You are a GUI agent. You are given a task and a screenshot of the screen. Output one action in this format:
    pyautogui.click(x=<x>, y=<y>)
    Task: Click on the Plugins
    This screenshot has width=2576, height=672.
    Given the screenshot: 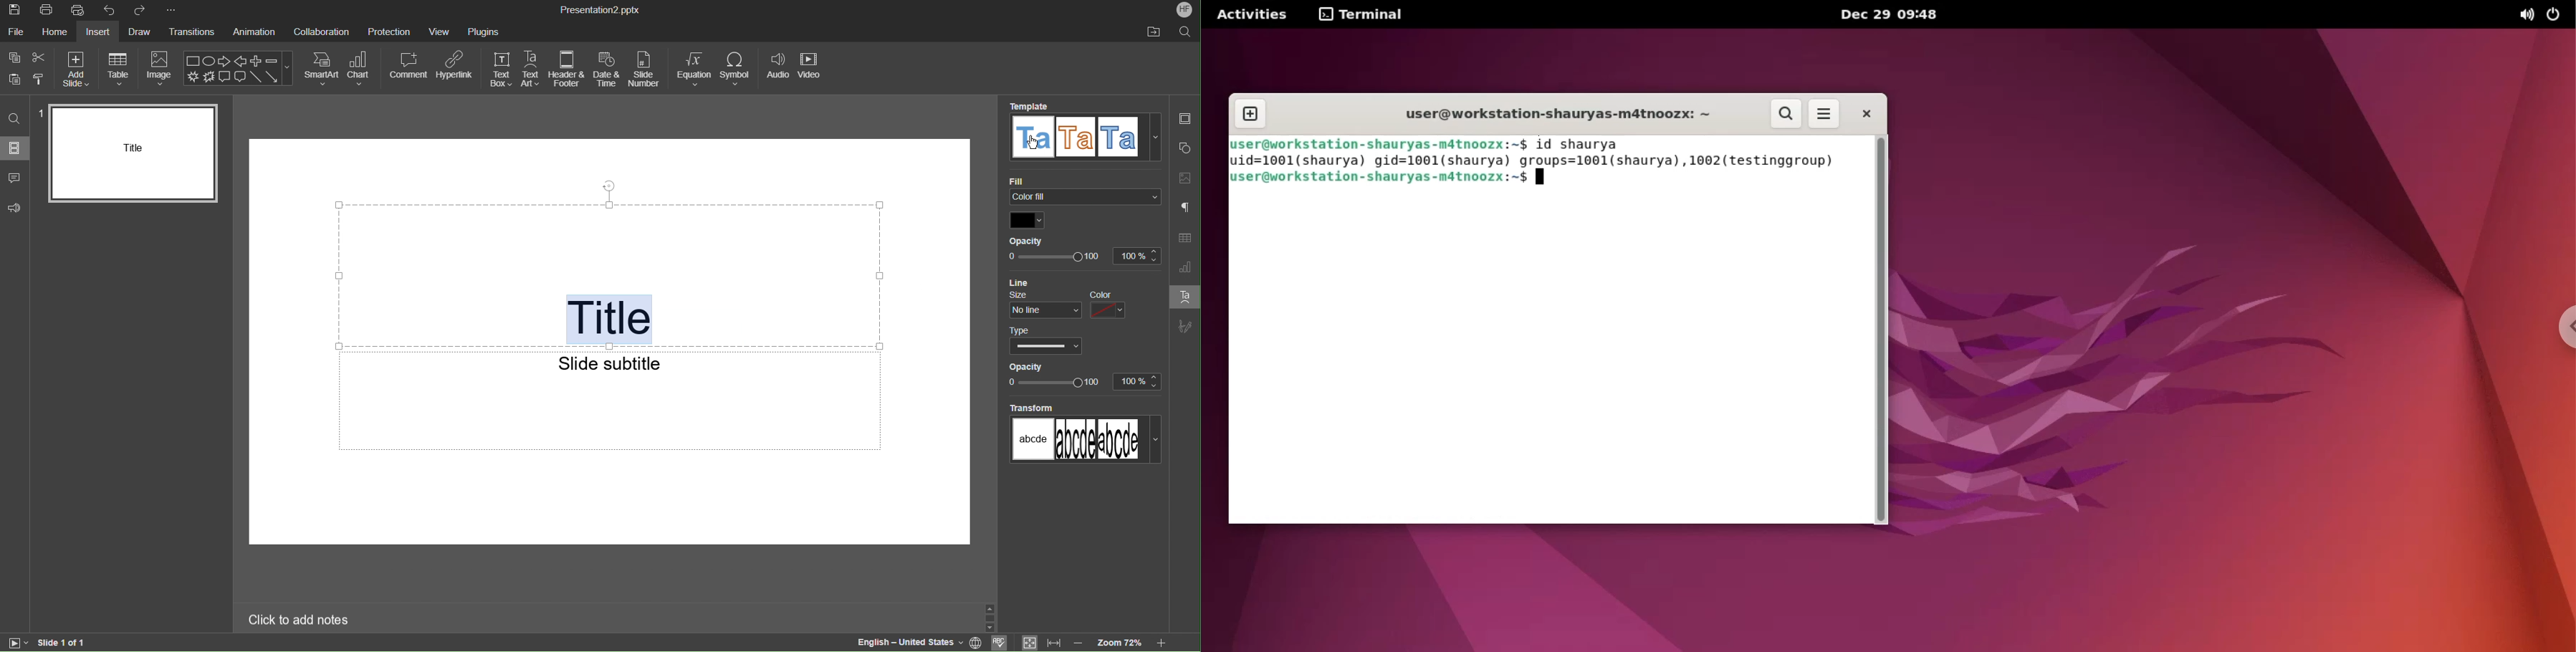 What is the action you would take?
    pyautogui.click(x=484, y=31)
    